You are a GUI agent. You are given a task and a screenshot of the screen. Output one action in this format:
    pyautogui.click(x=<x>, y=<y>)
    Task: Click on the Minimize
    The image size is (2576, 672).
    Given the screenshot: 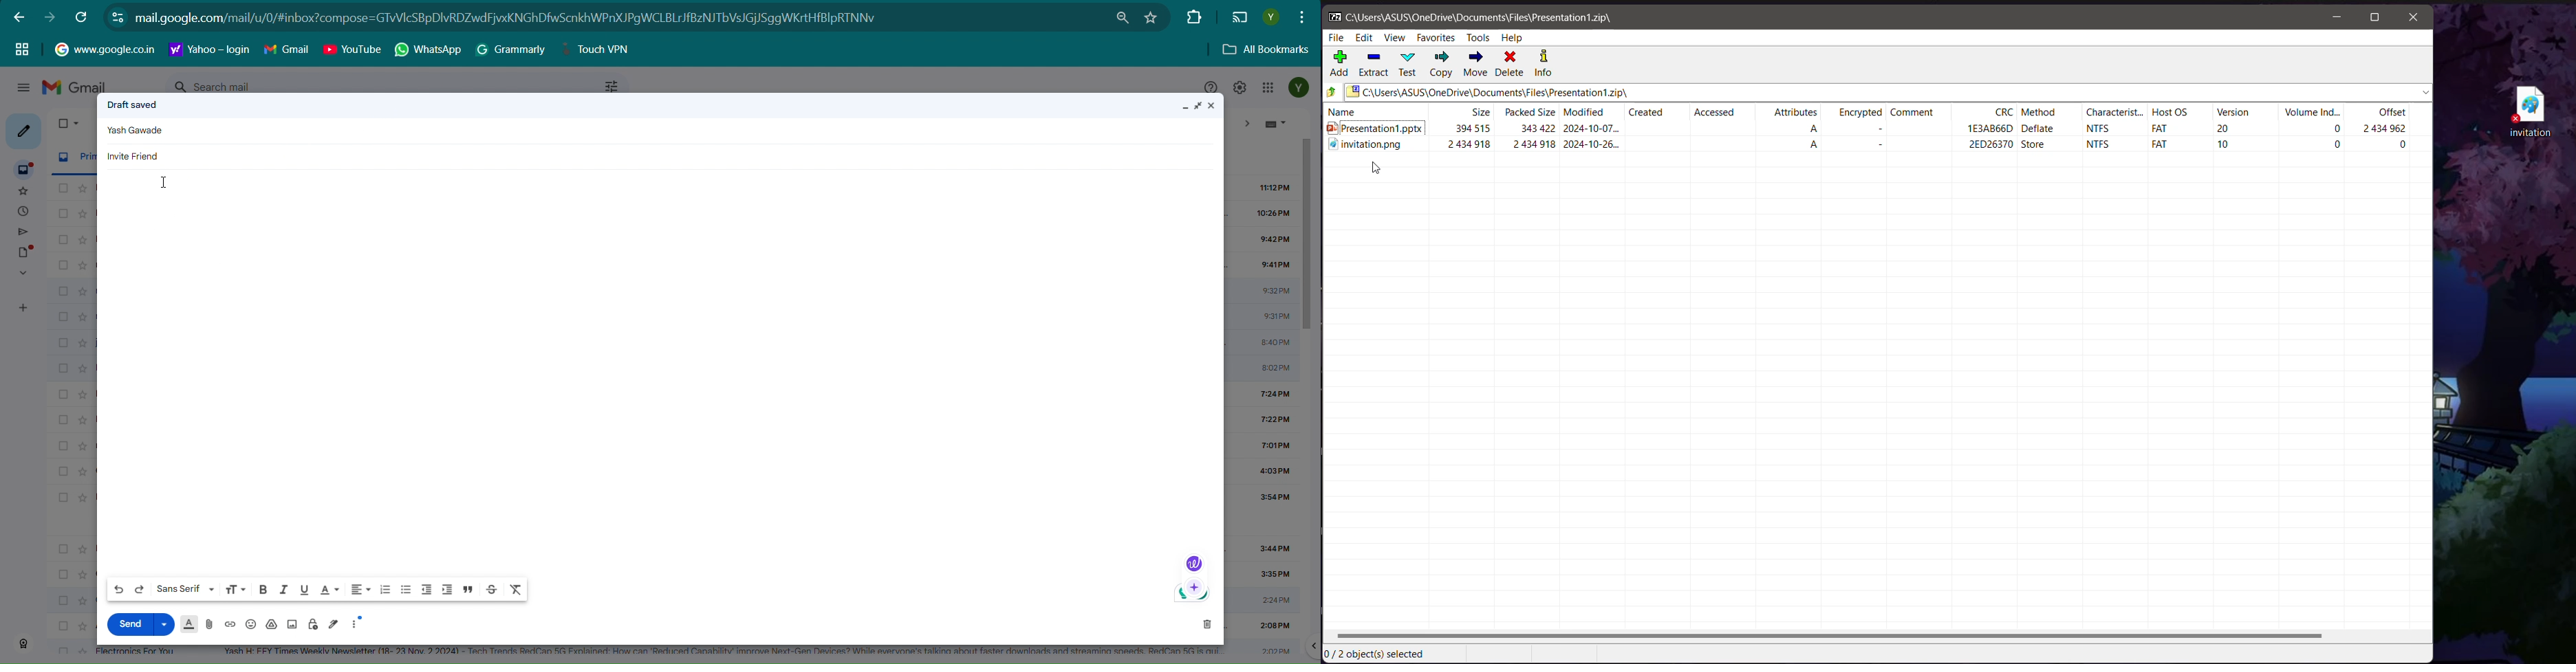 What is the action you would take?
    pyautogui.click(x=1184, y=108)
    